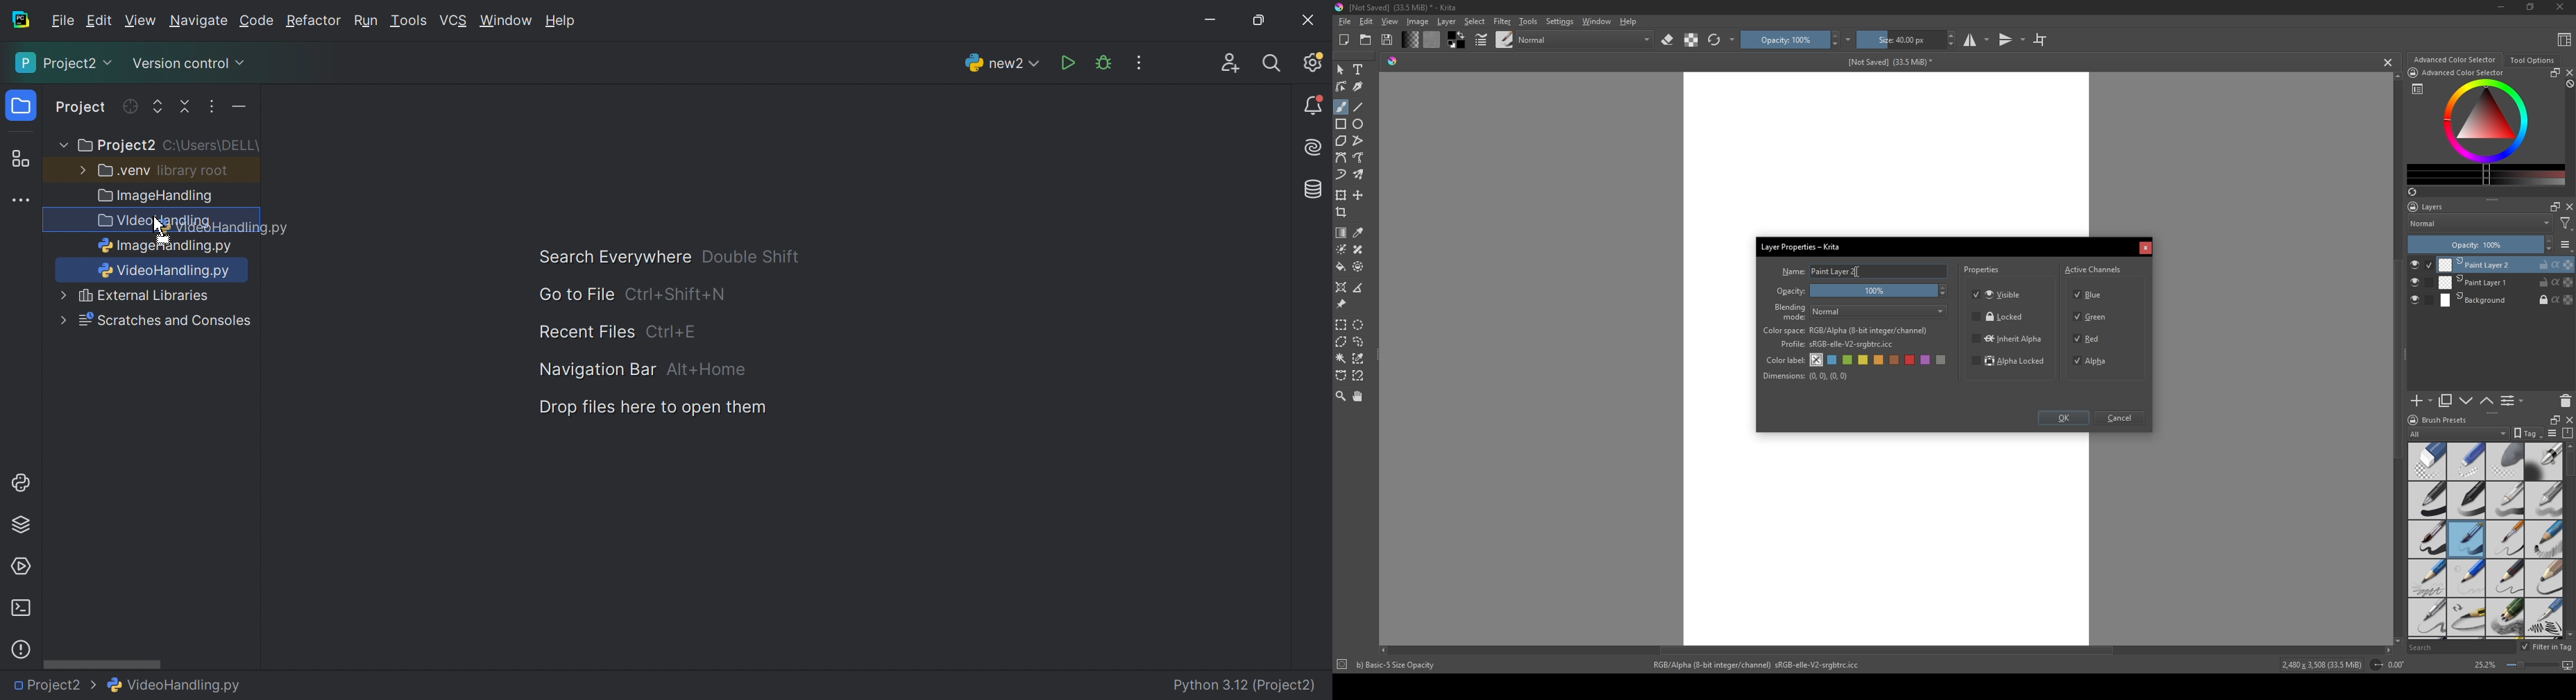 This screenshot has width=2576, height=700. I want to click on Active channels, so click(2093, 268).